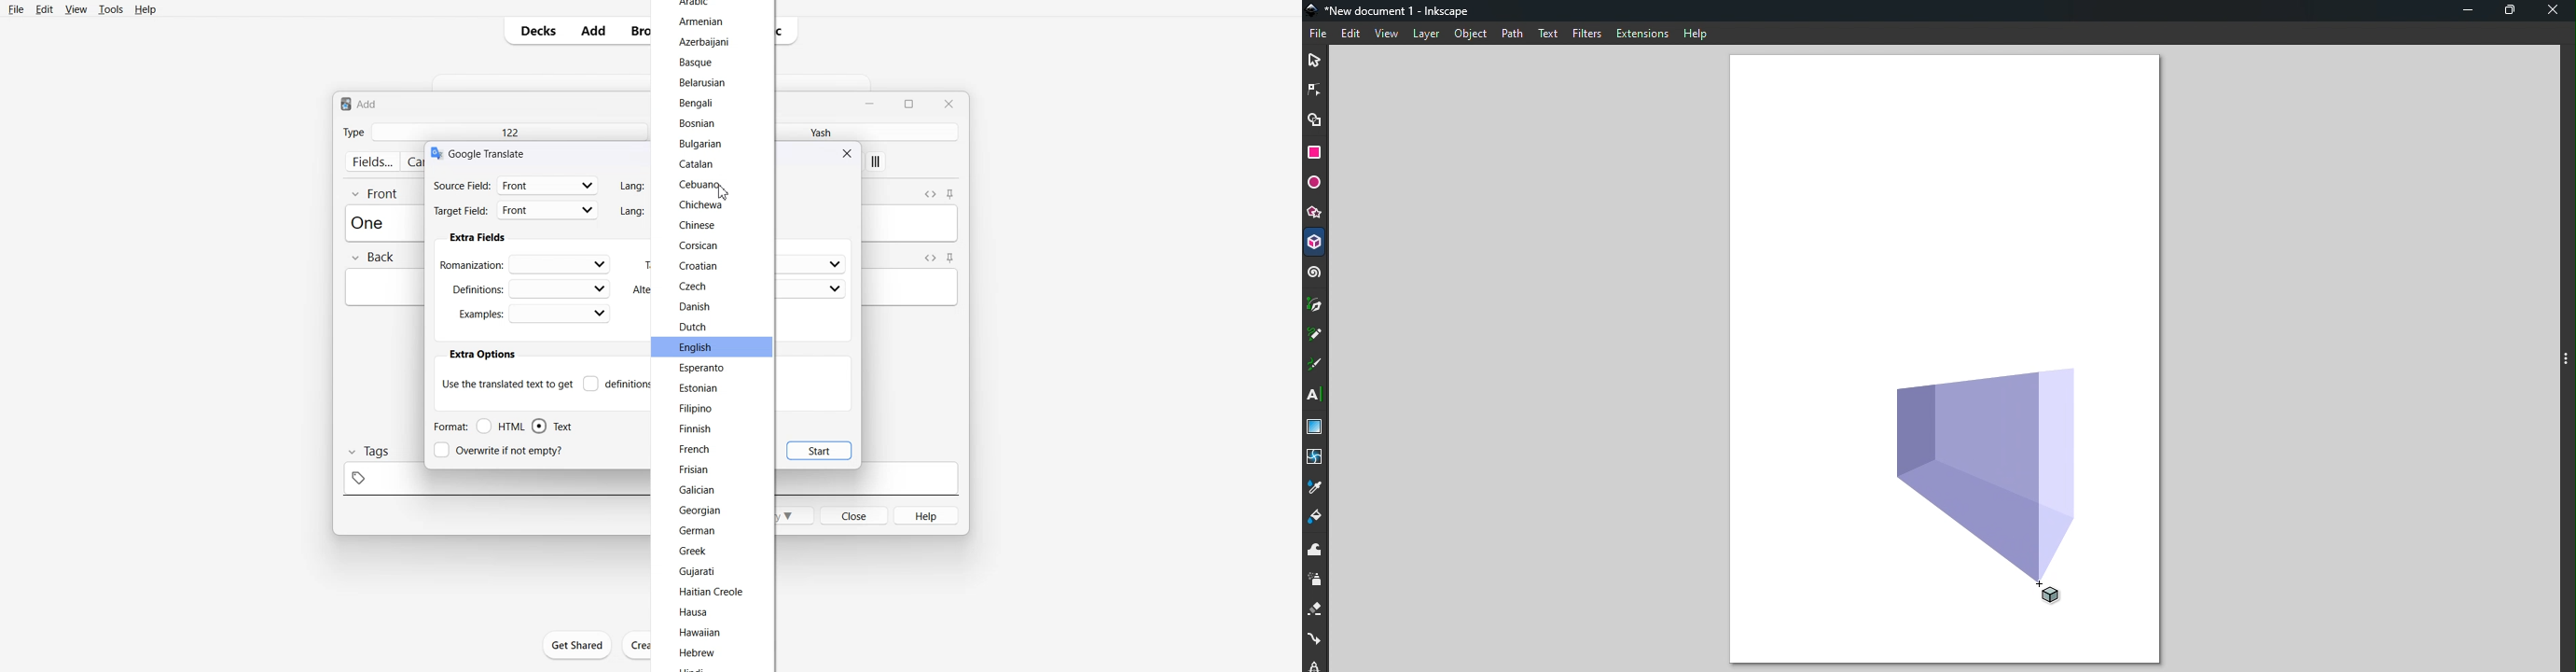 The width and height of the screenshot is (2576, 672). I want to click on Danish, so click(693, 306).